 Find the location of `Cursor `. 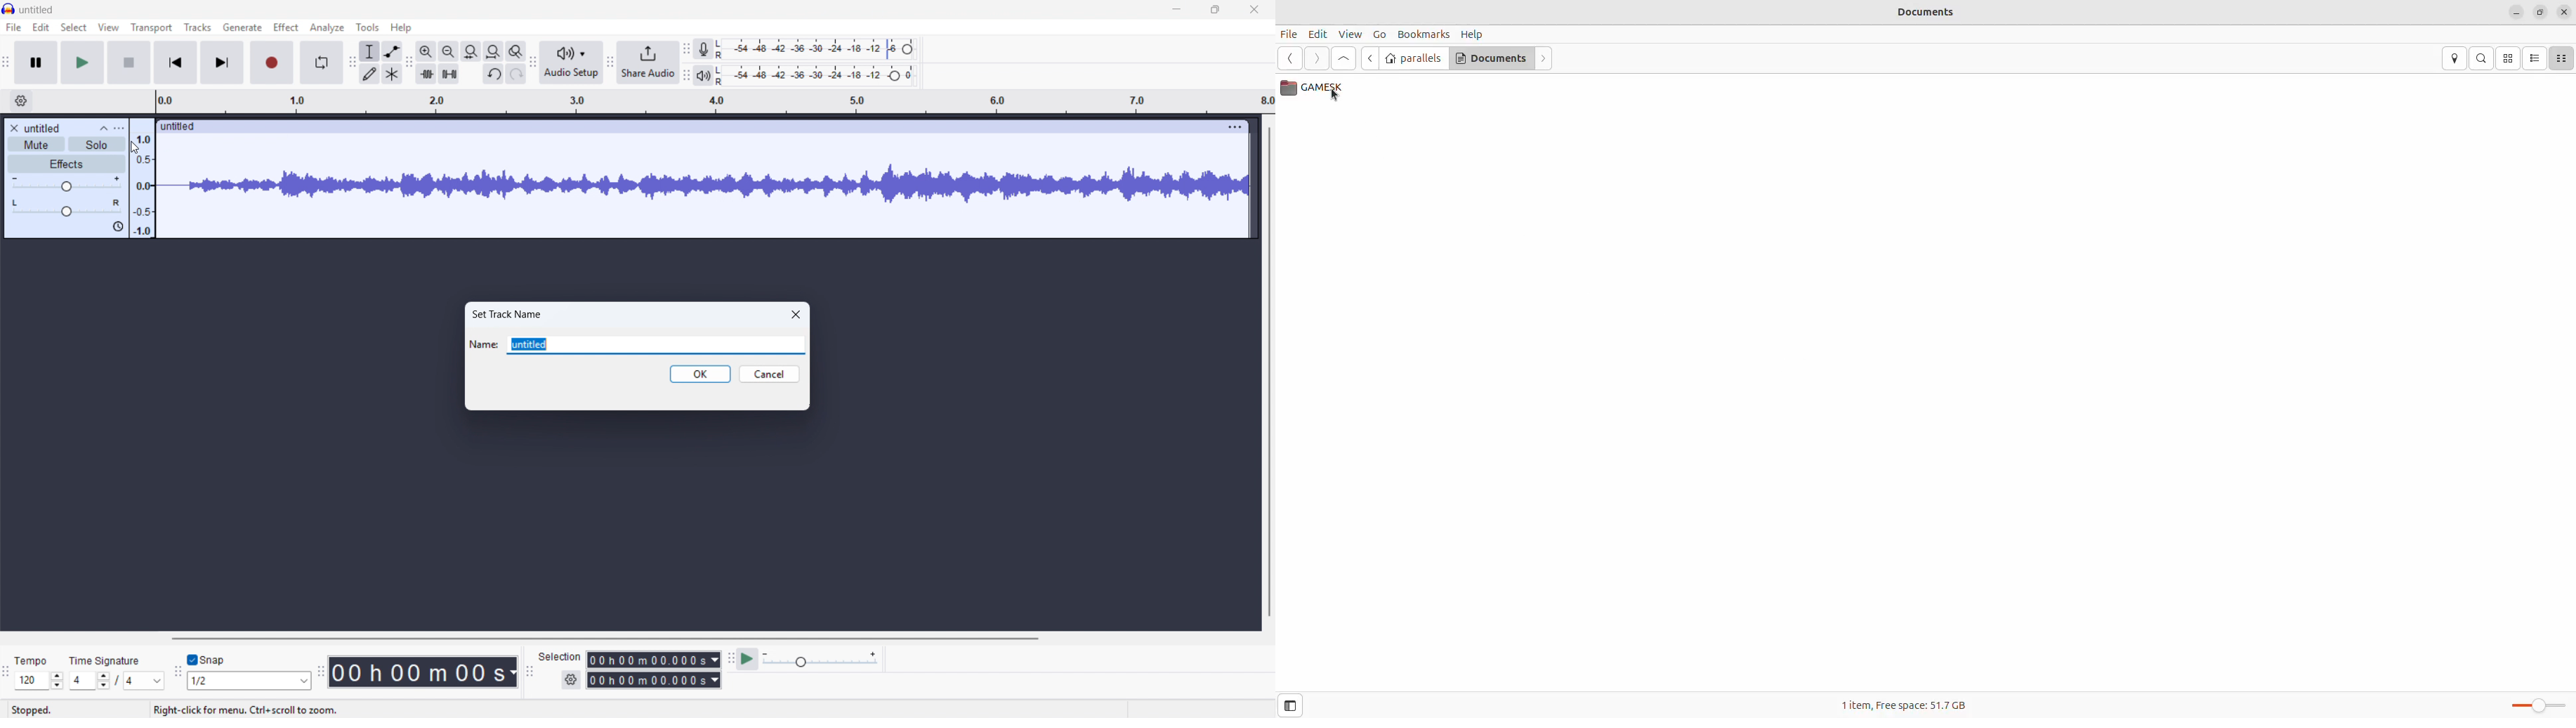

Cursor  is located at coordinates (137, 150).